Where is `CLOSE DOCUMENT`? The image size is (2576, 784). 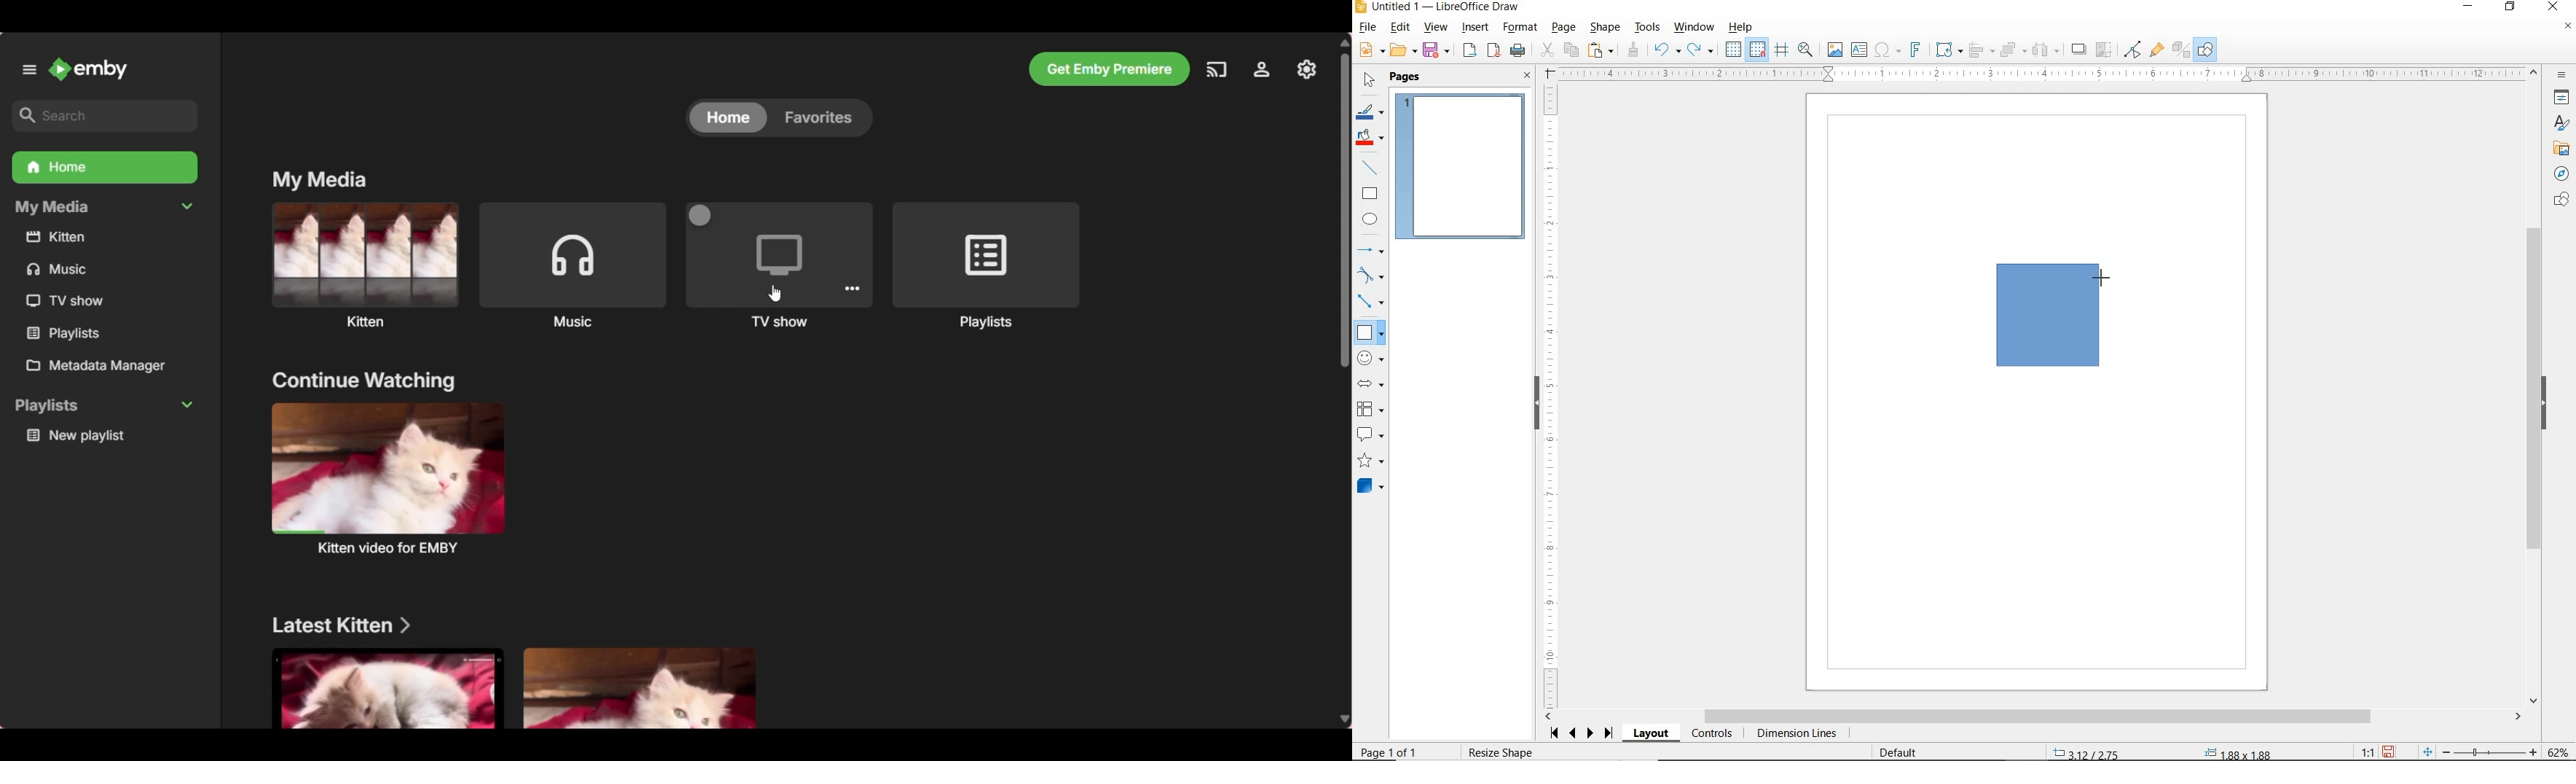
CLOSE DOCUMENT is located at coordinates (2567, 27).